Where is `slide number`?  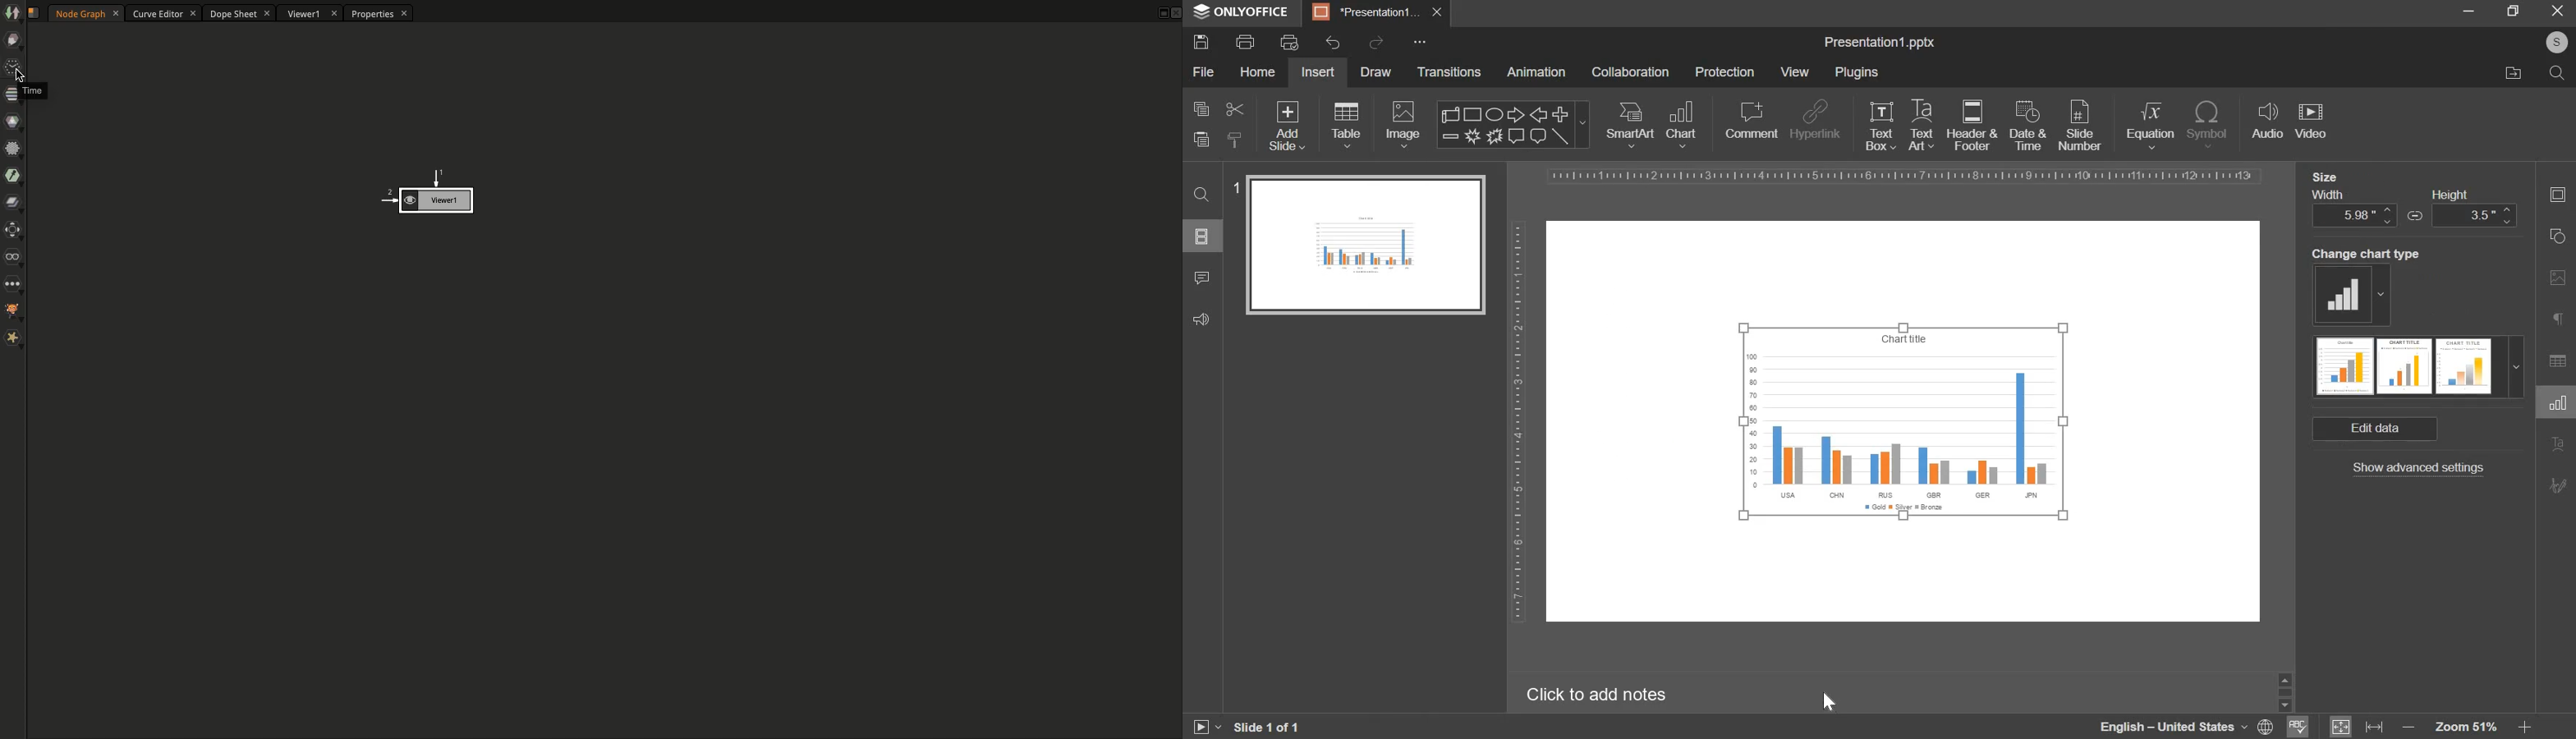 slide number is located at coordinates (1235, 187).